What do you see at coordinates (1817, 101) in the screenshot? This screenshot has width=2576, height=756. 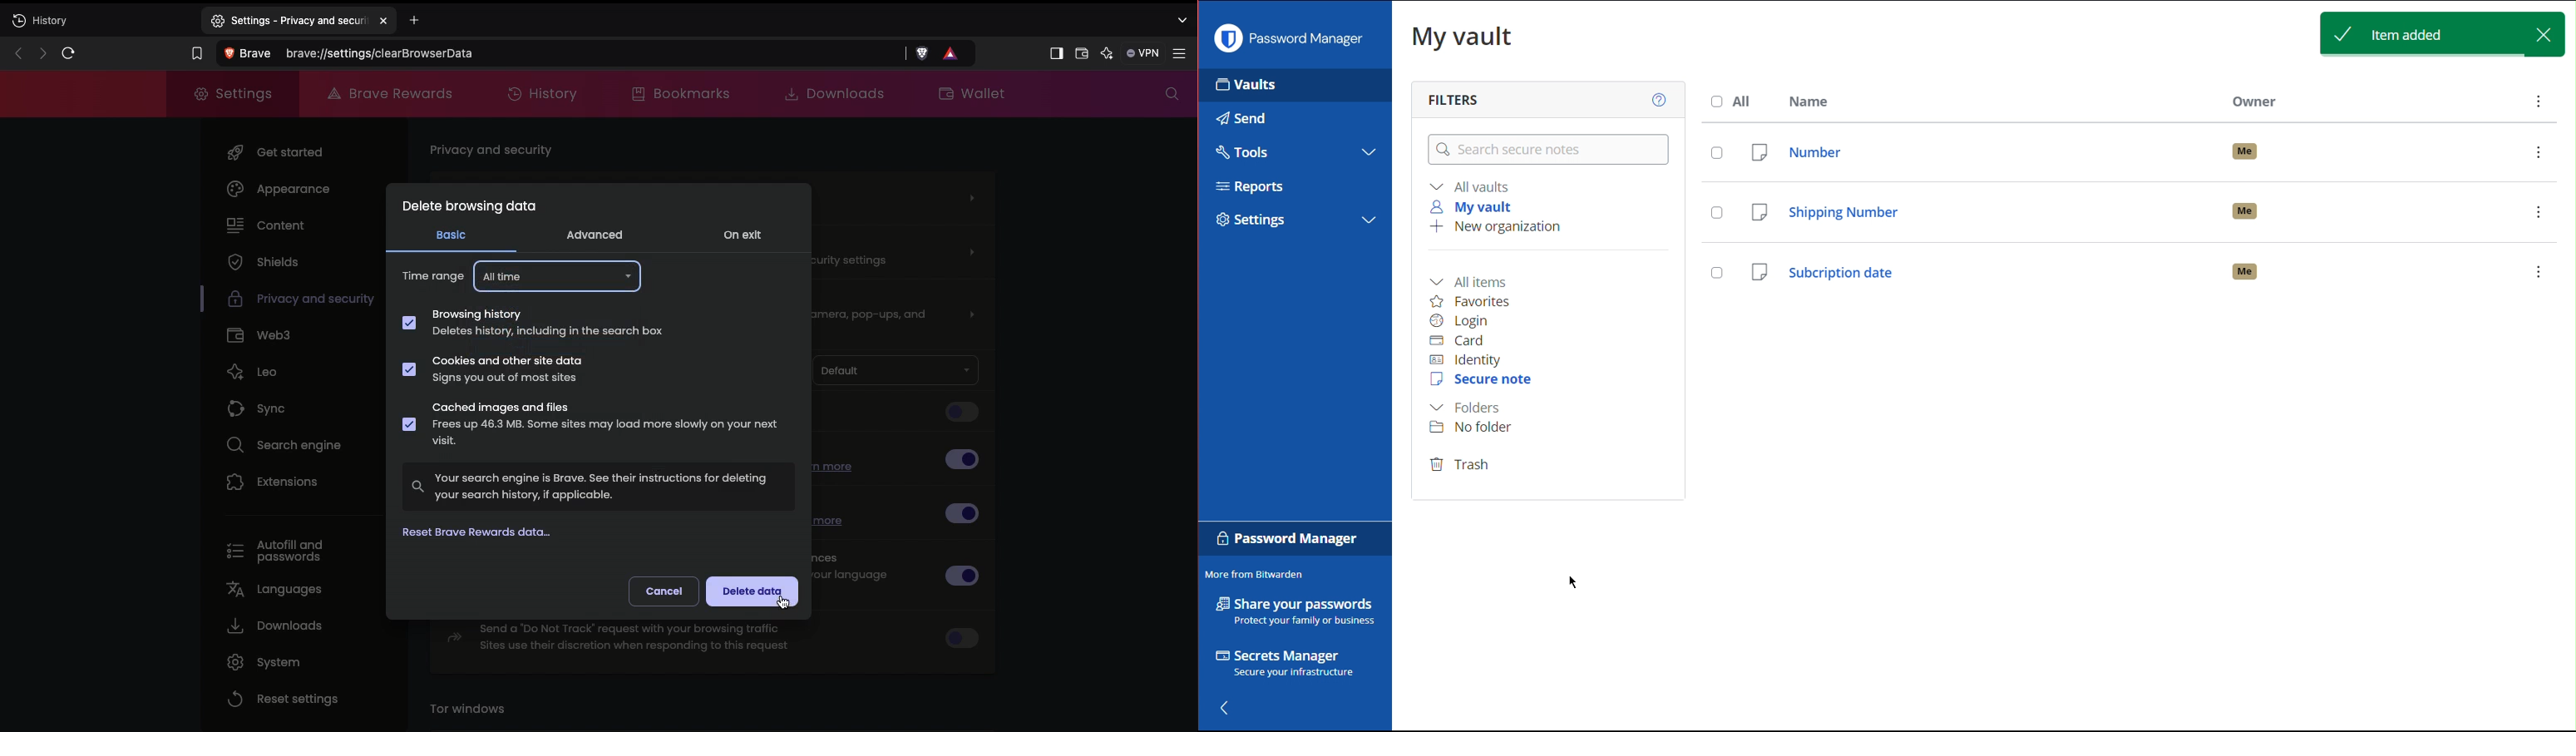 I see `Name` at bounding box center [1817, 101].